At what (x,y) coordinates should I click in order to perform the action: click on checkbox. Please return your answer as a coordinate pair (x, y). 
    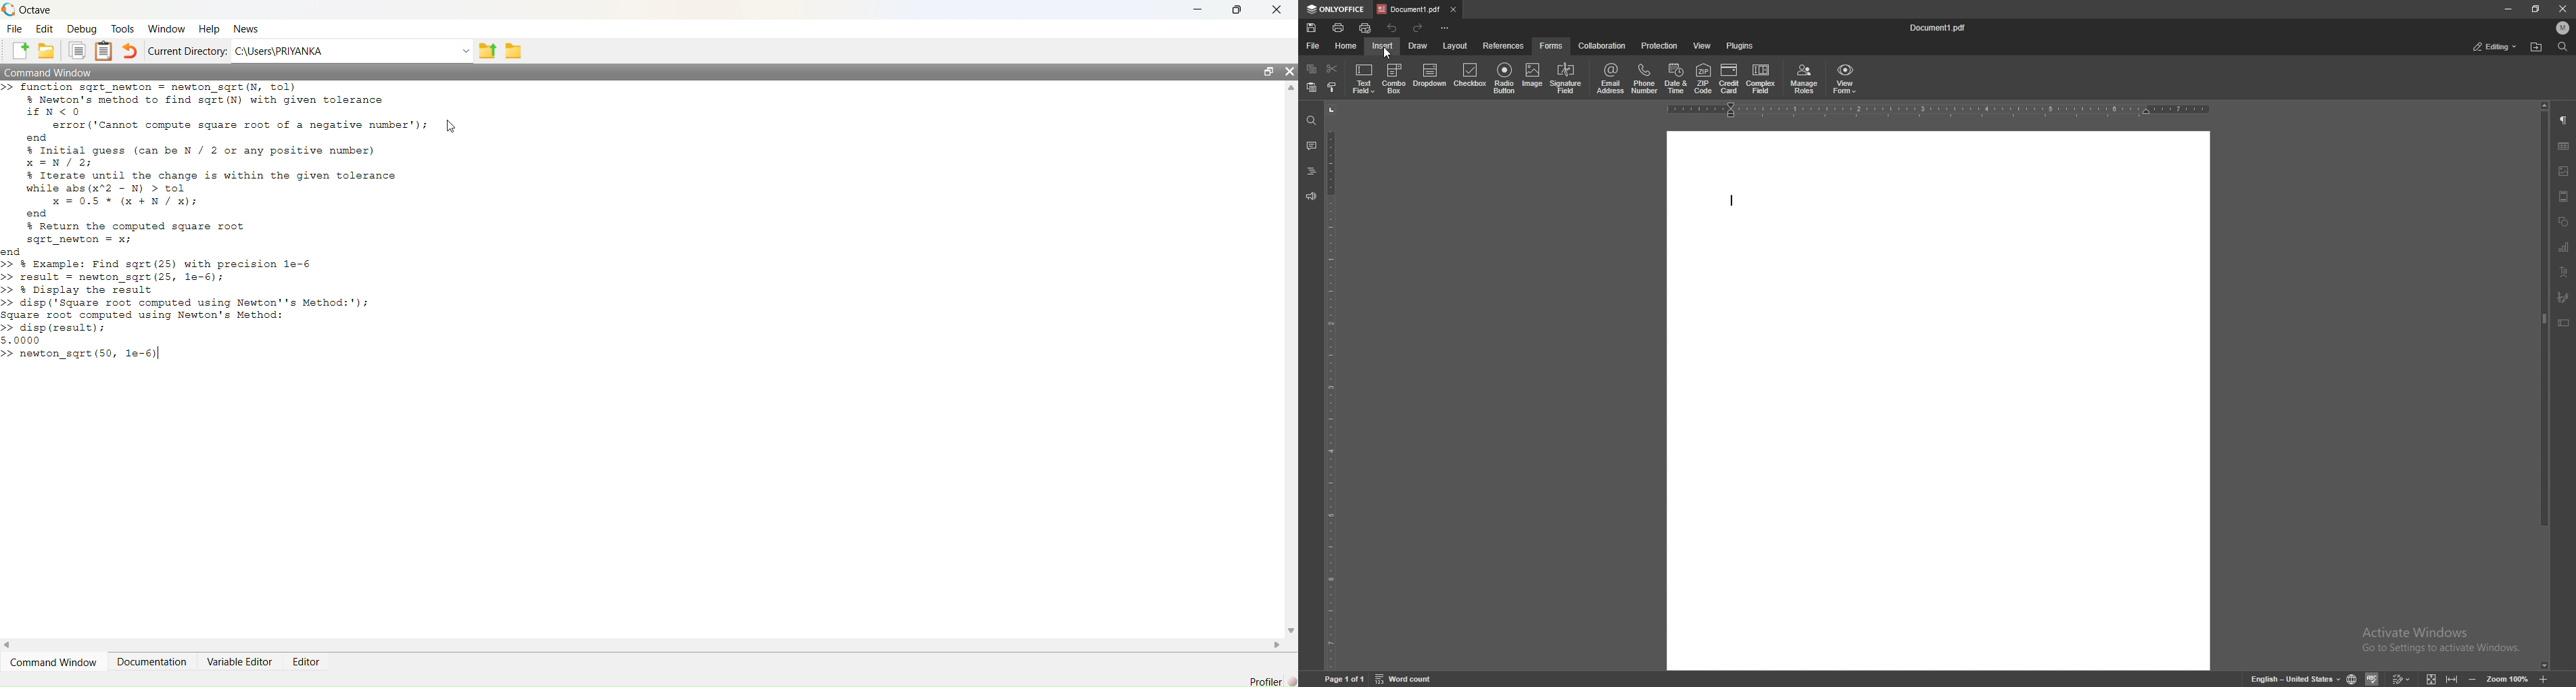
    Looking at the image, I should click on (1471, 77).